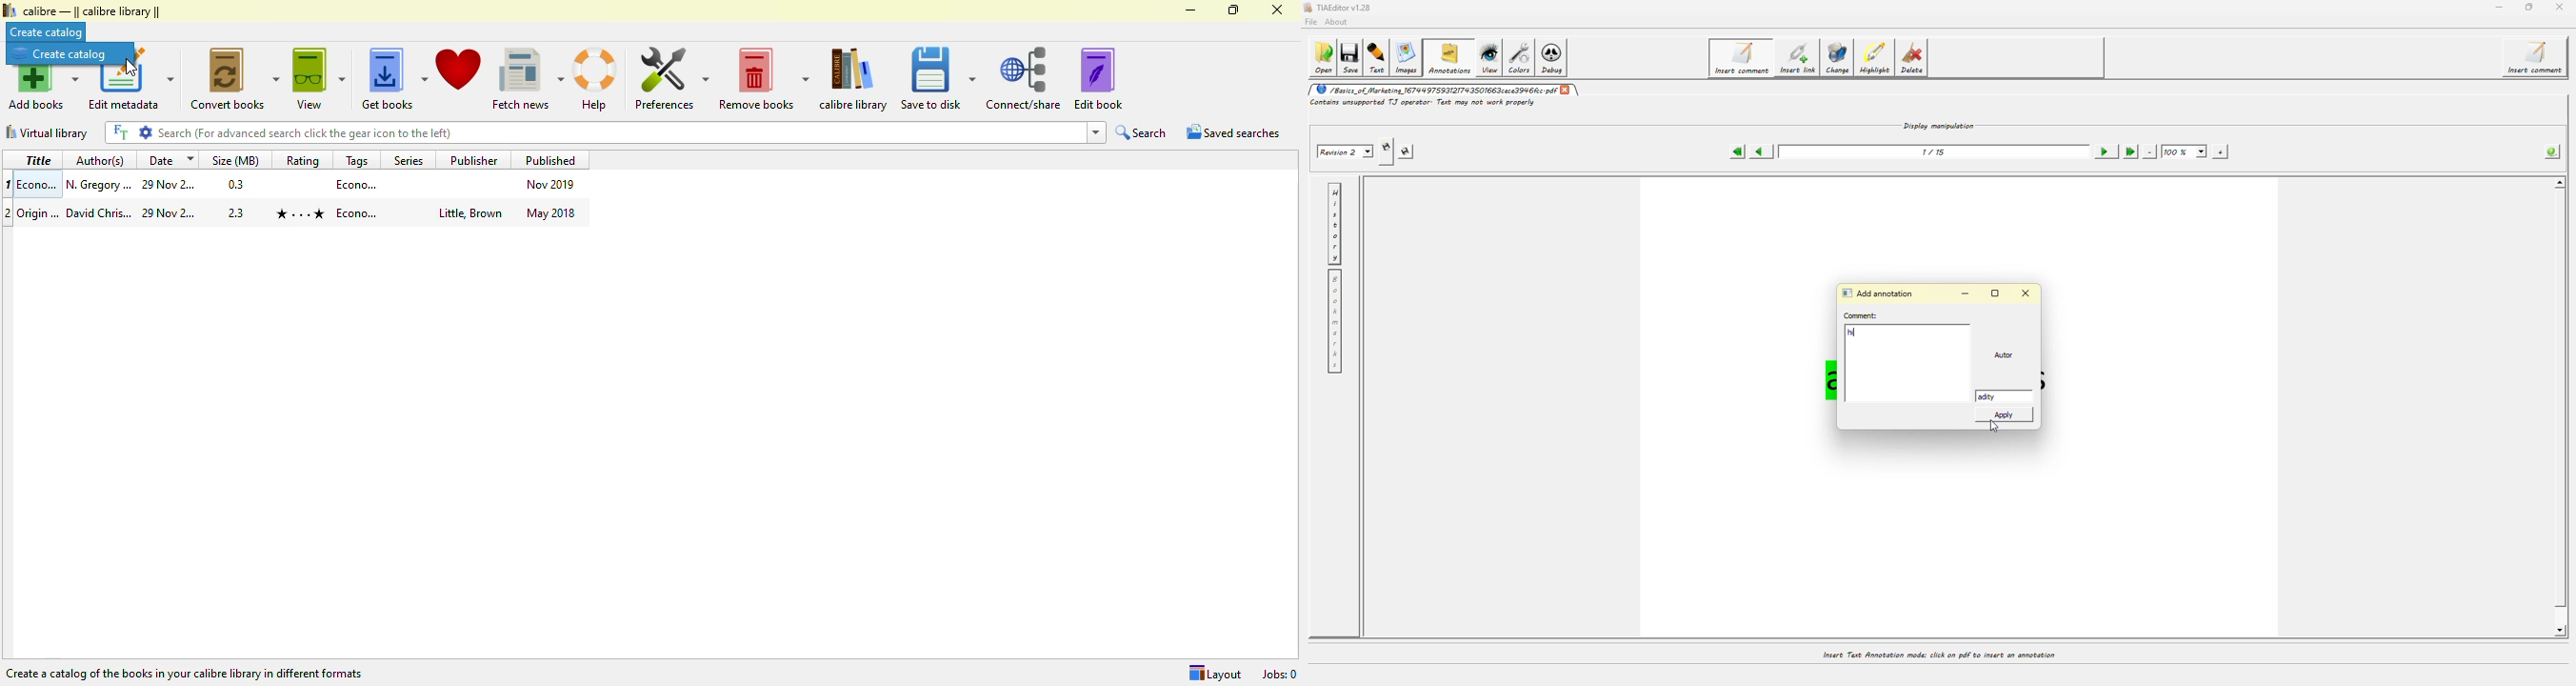 Image resolution: width=2576 pixels, height=700 pixels. Describe the element at coordinates (38, 160) in the screenshot. I see `title` at that location.